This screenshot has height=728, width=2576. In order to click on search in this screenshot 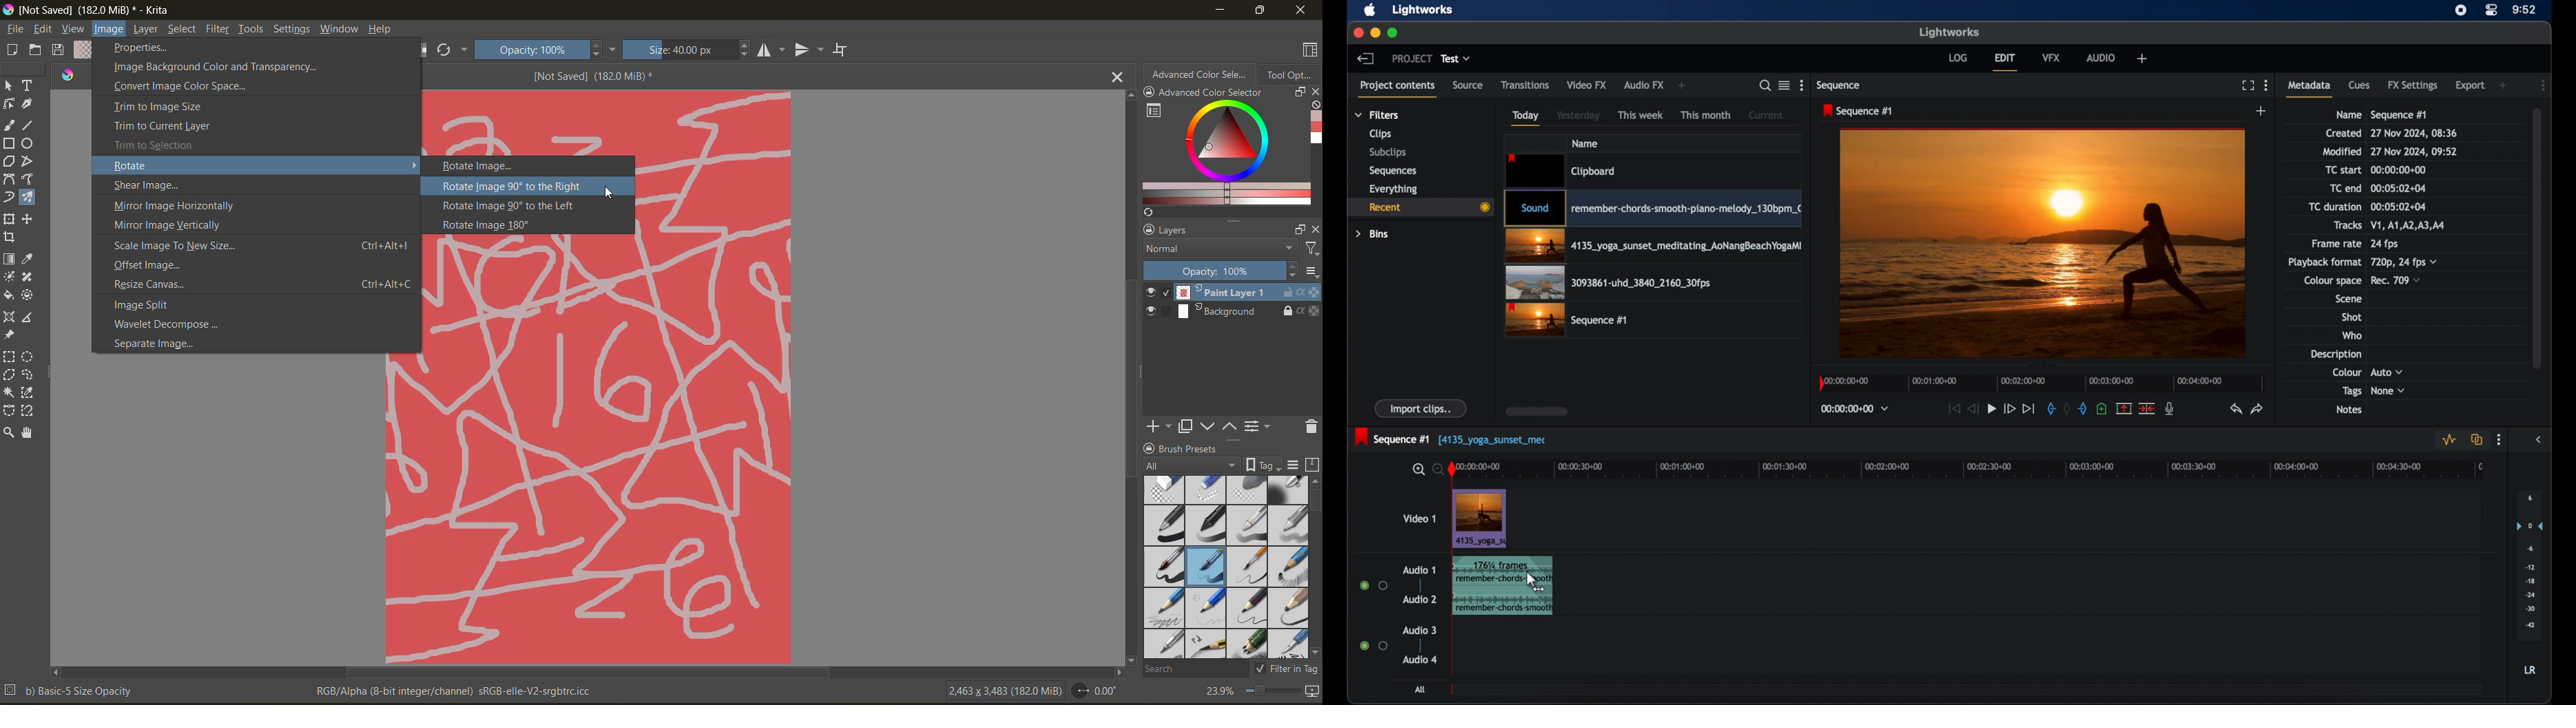, I will do `click(1186, 669)`.